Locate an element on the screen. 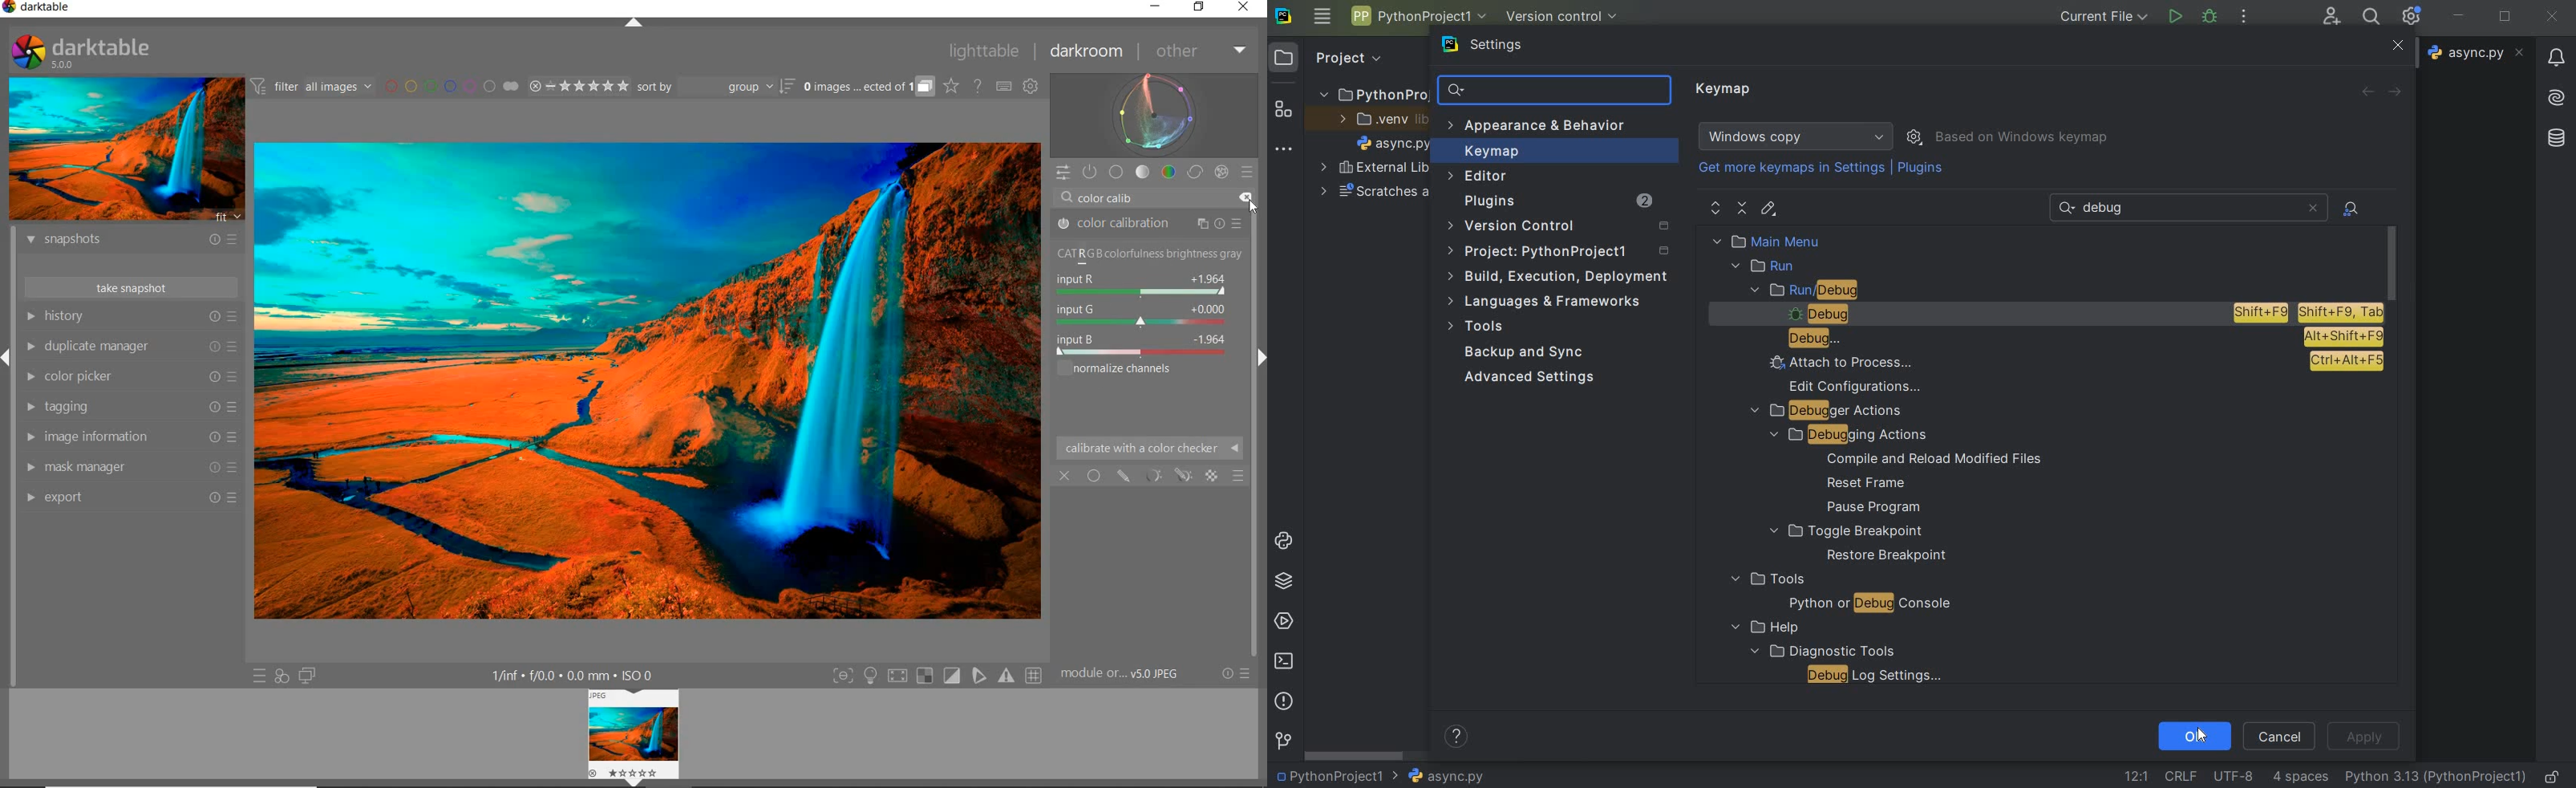 This screenshot has width=2576, height=812. close is located at coordinates (2552, 17).